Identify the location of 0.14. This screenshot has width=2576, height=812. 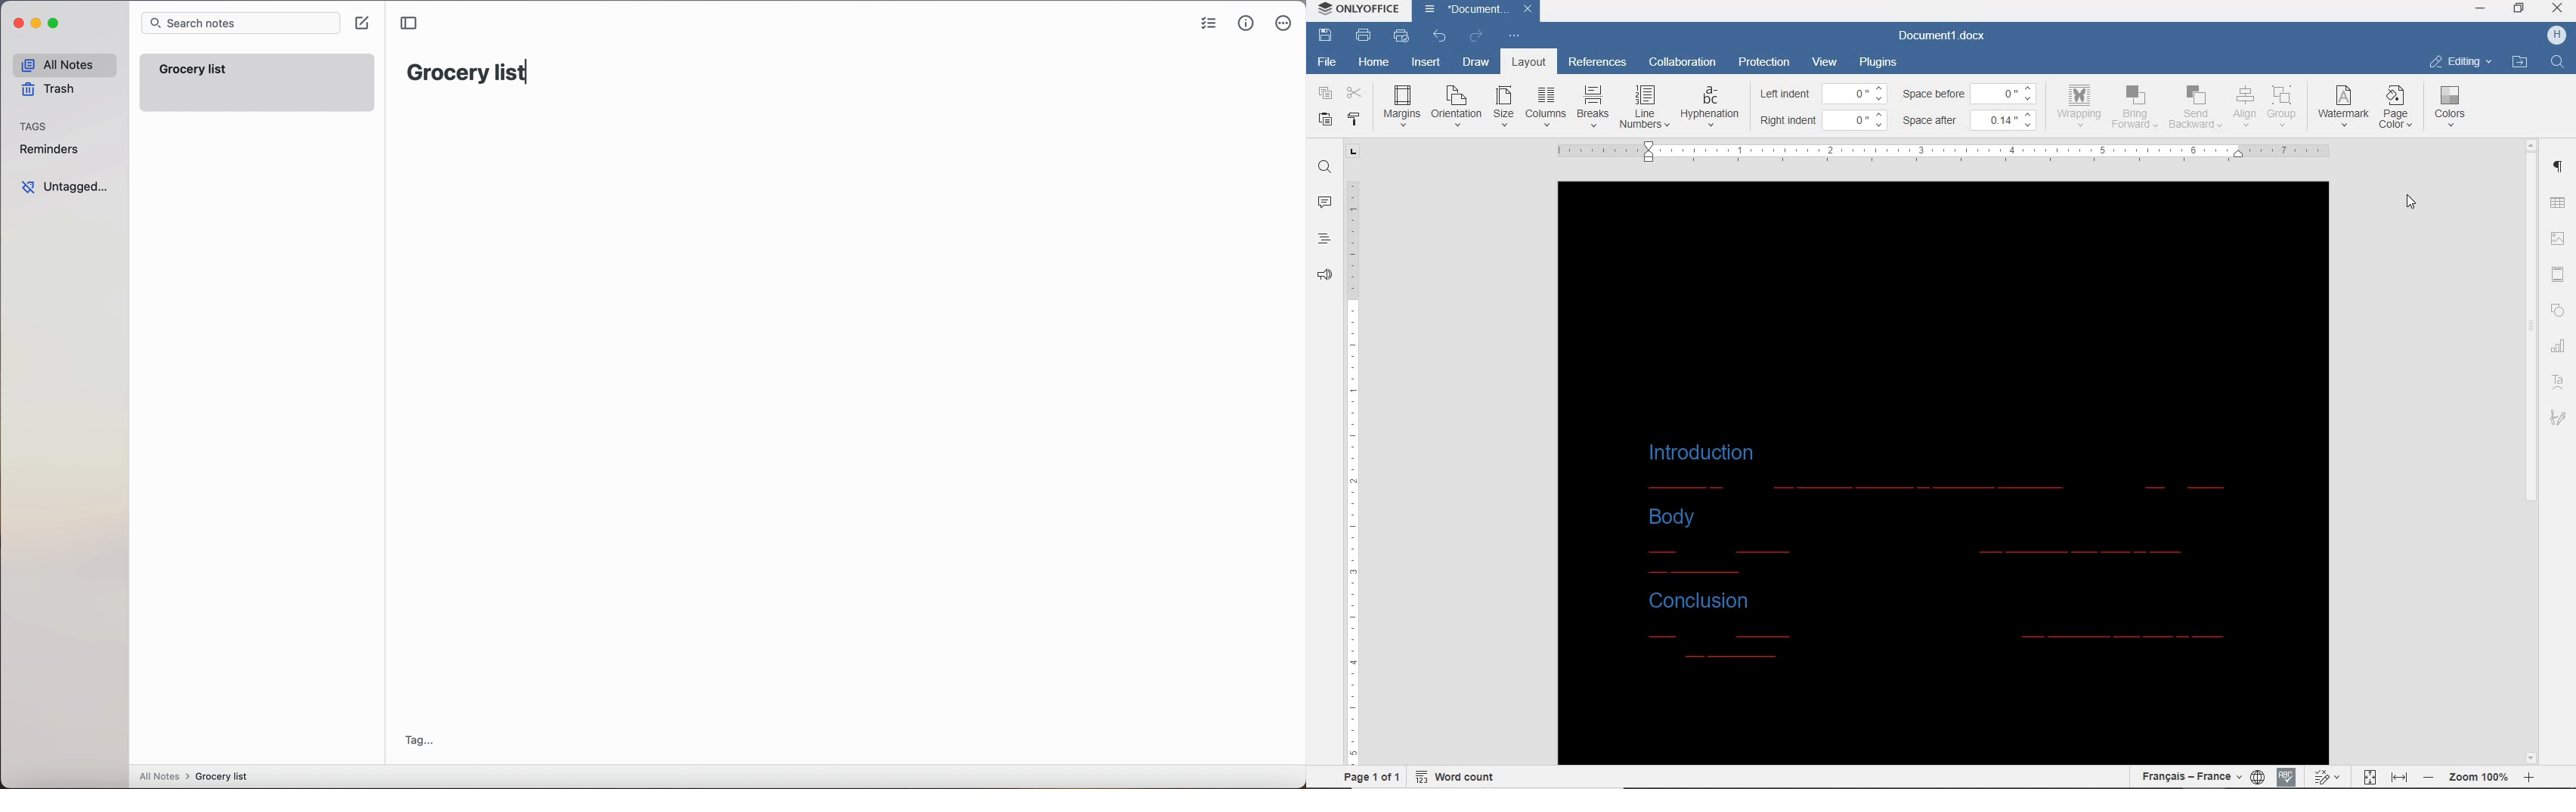
(2009, 119).